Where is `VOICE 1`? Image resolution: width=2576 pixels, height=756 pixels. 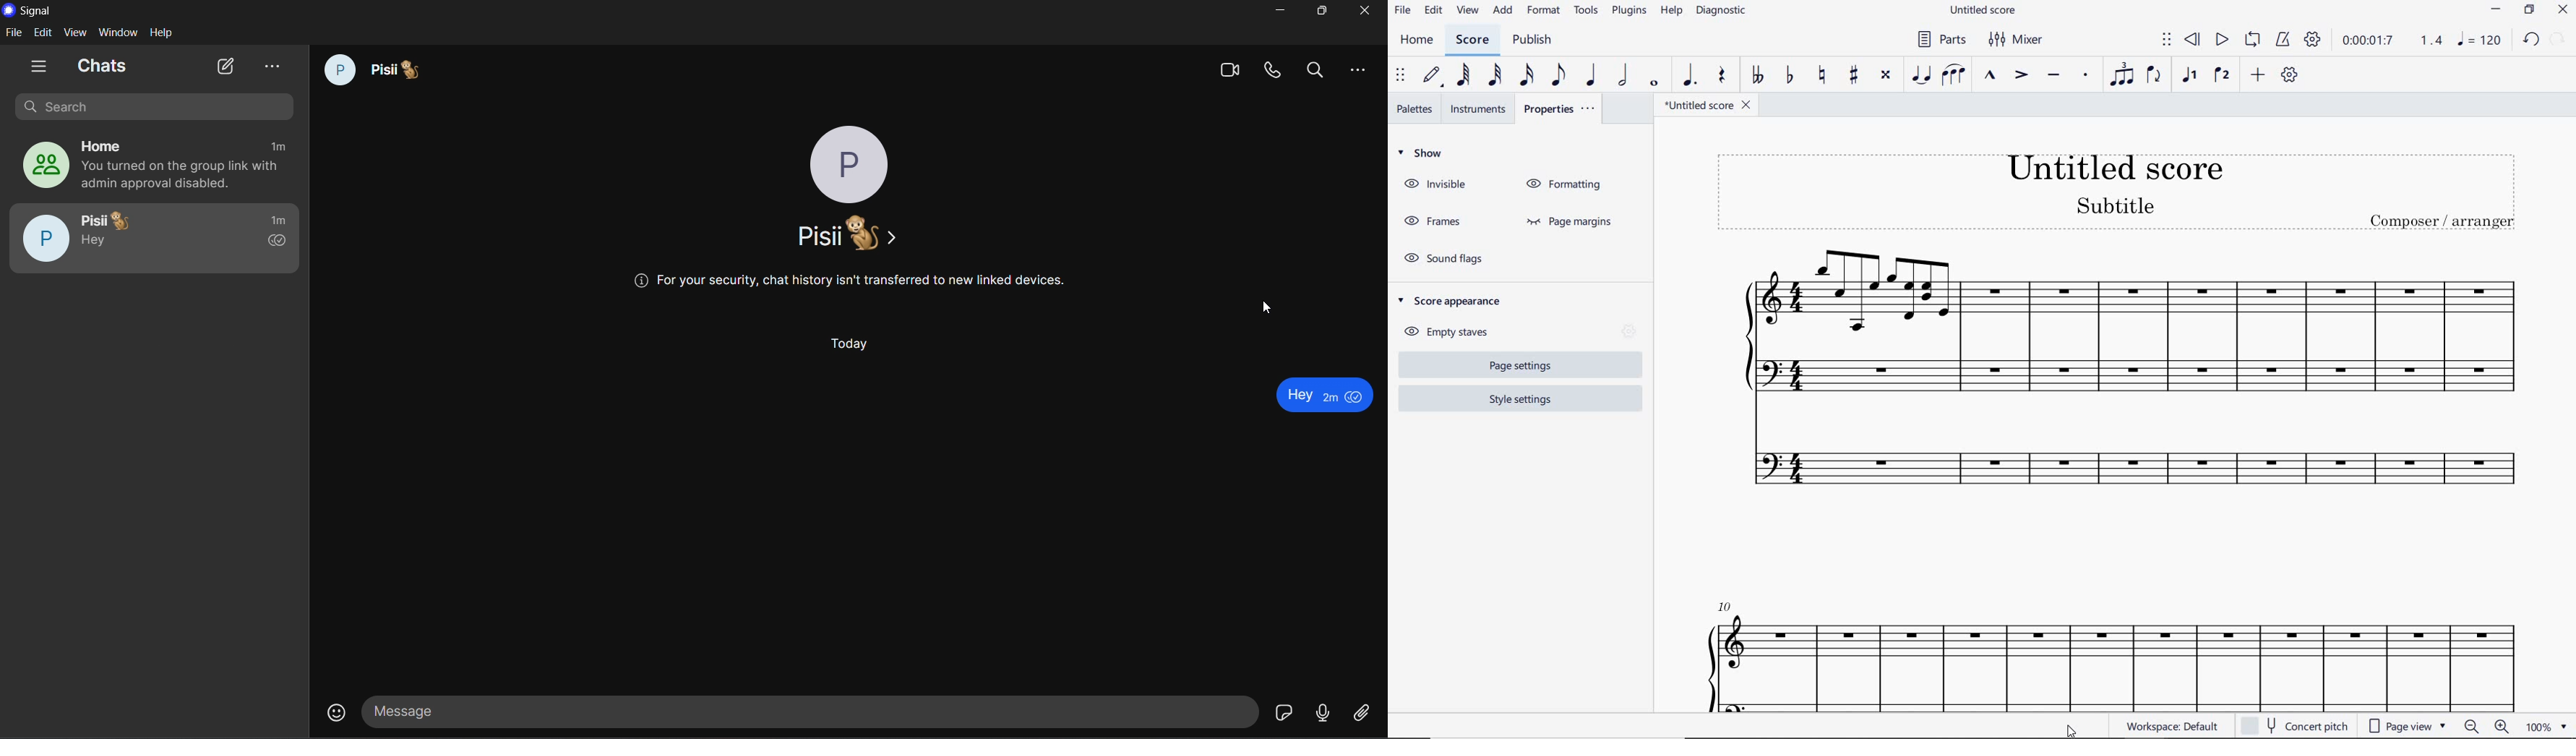
VOICE 1 is located at coordinates (2187, 76).